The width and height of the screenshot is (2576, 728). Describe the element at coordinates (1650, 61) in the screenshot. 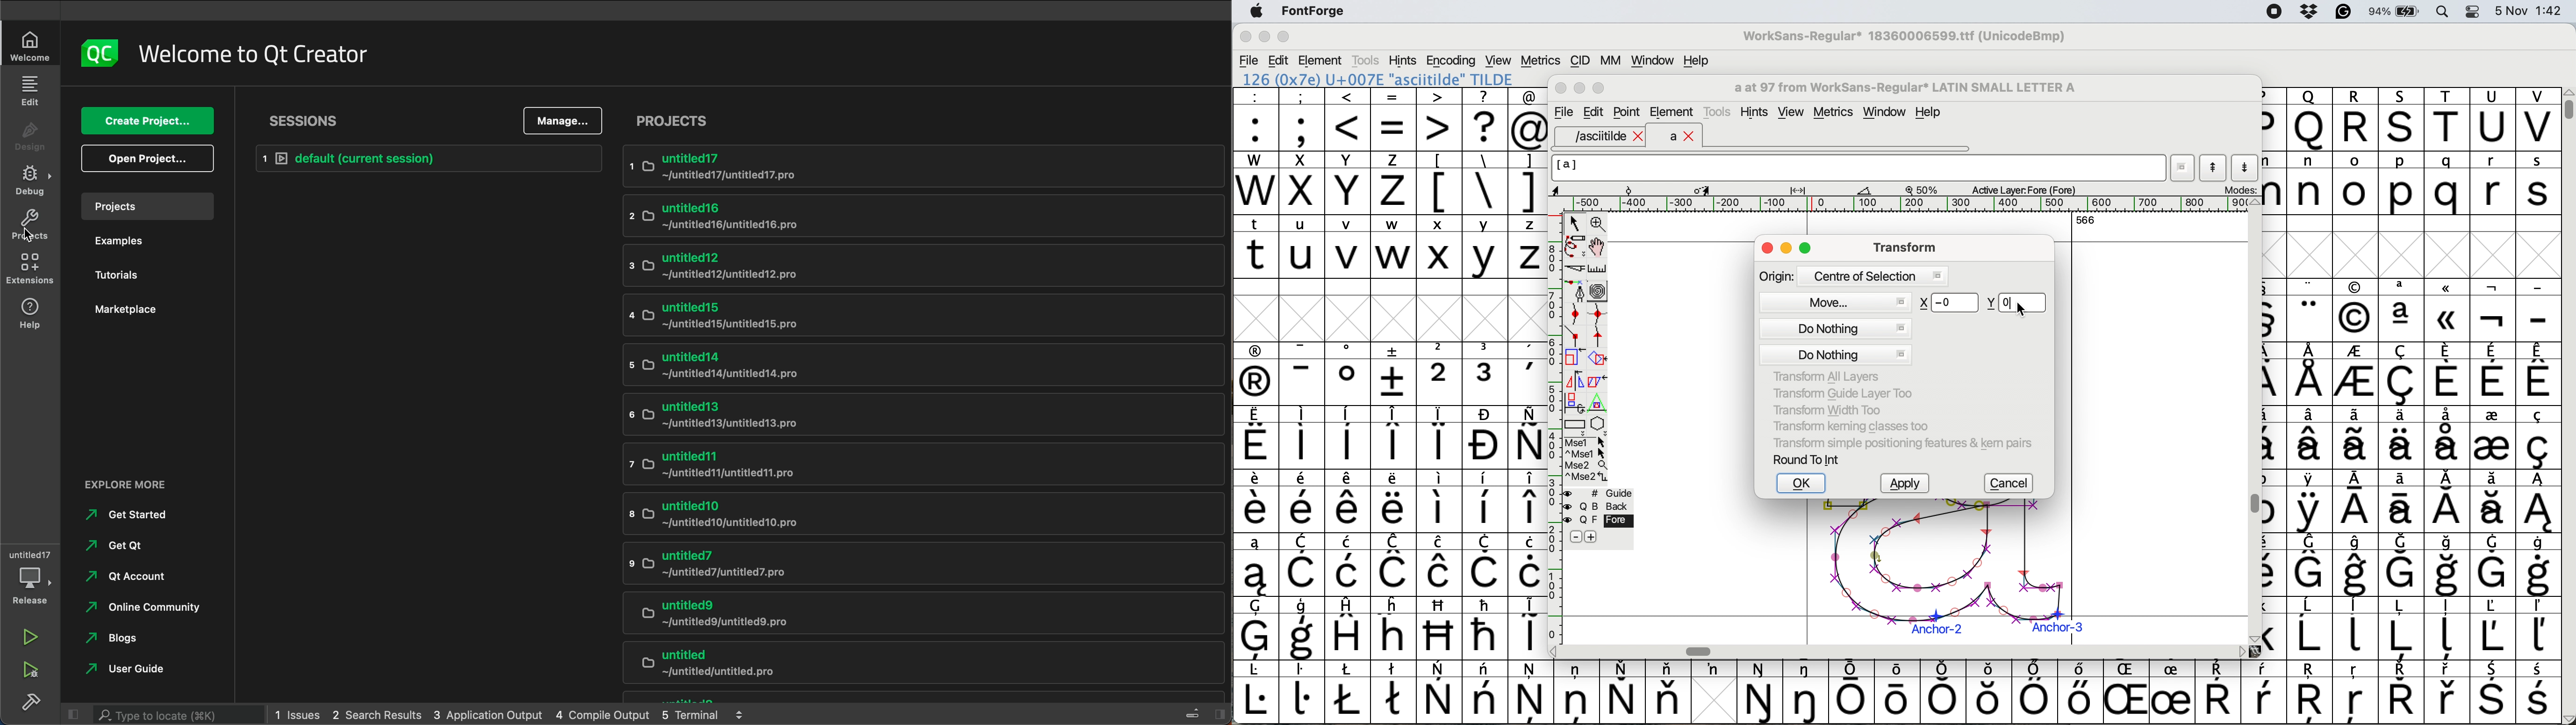

I see `window` at that location.